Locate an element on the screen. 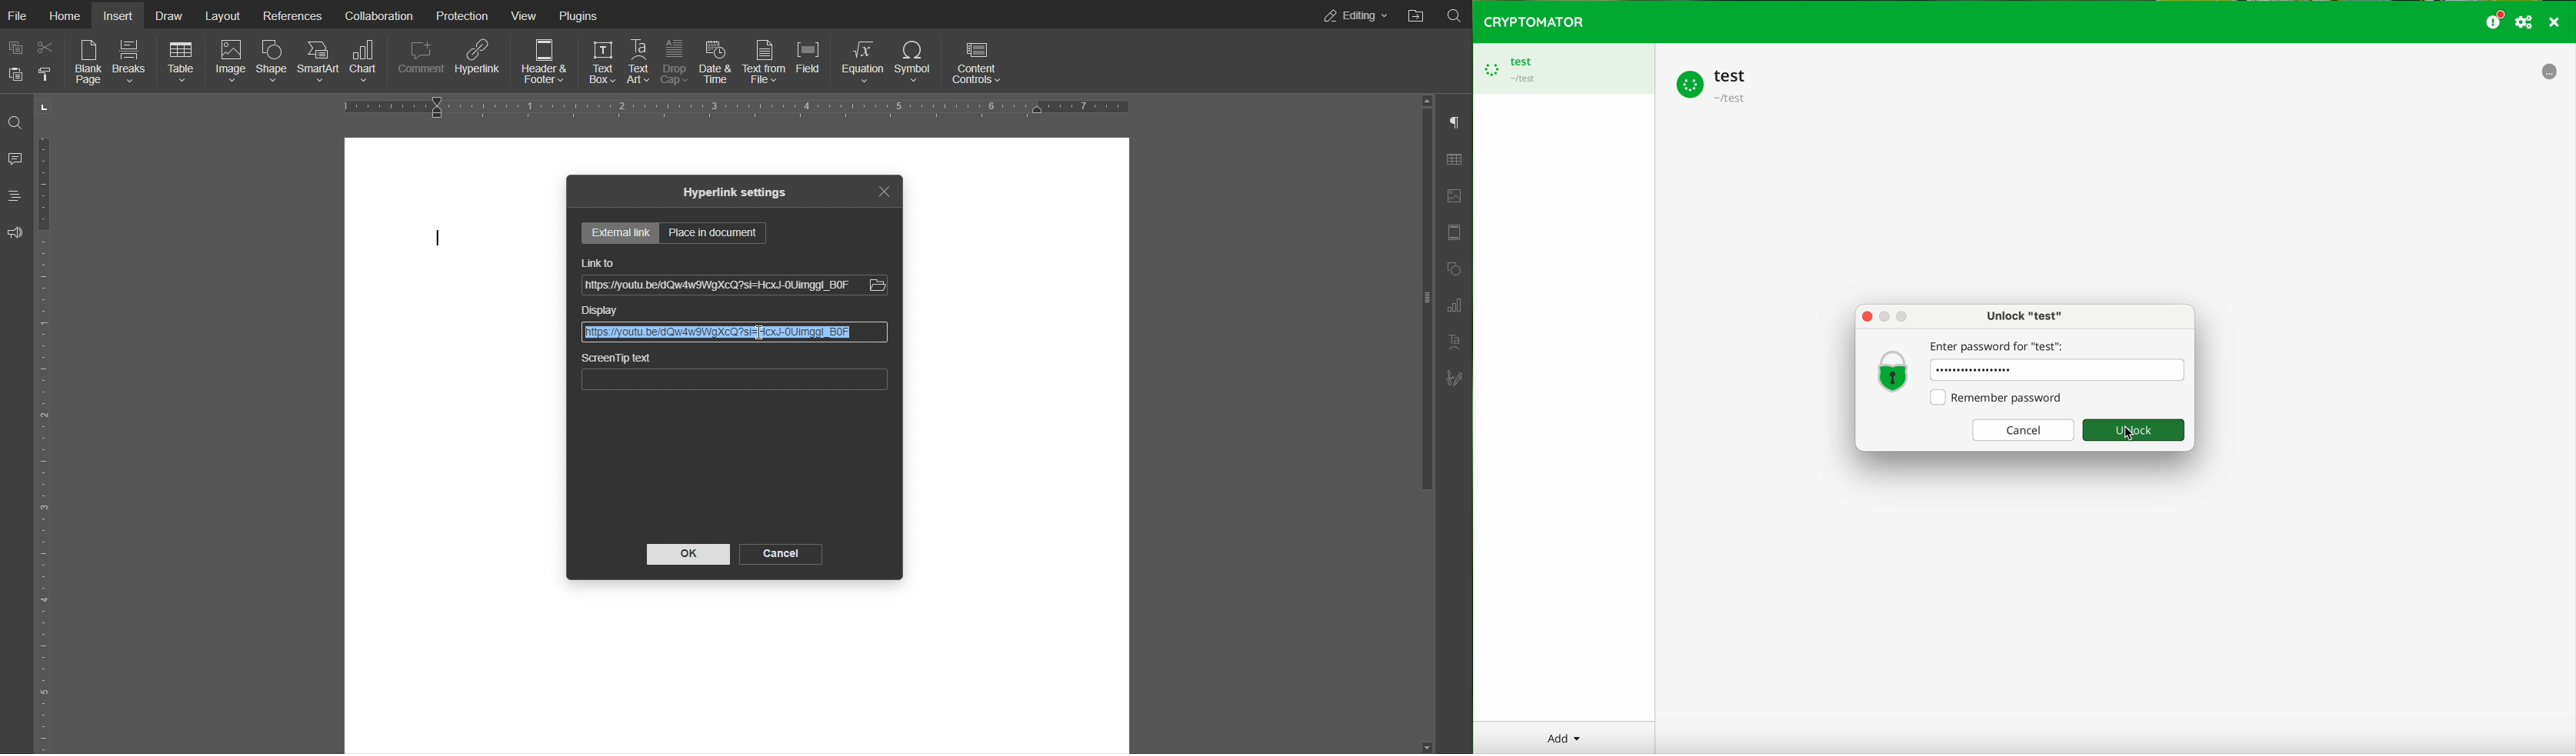  Draw is located at coordinates (173, 15).